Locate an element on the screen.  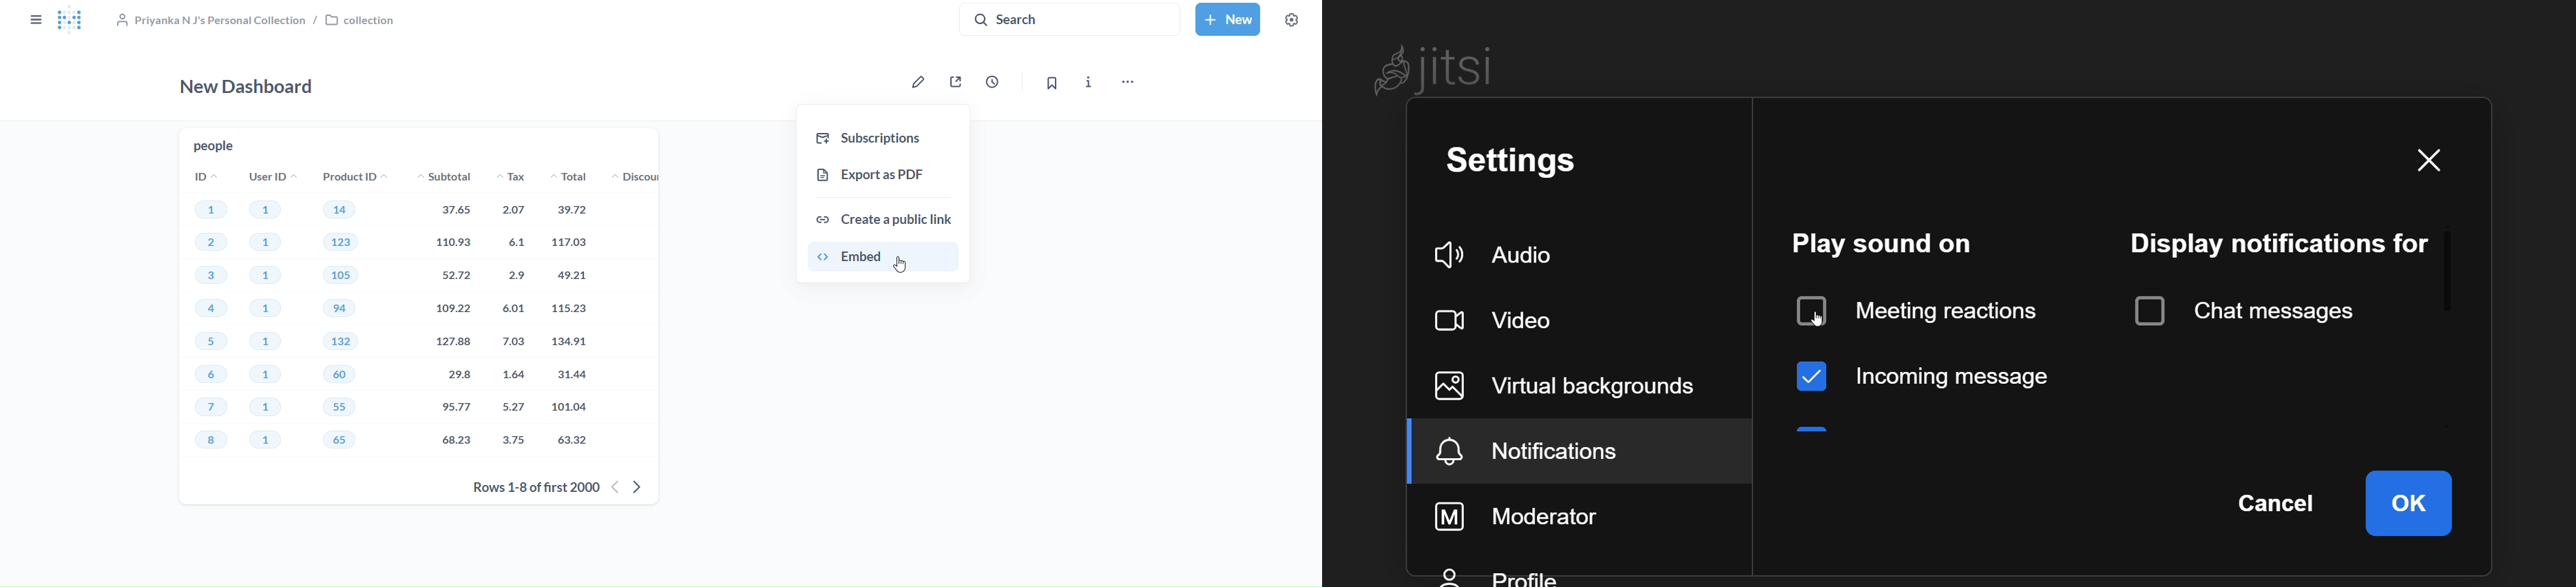
profile is located at coordinates (1523, 575).